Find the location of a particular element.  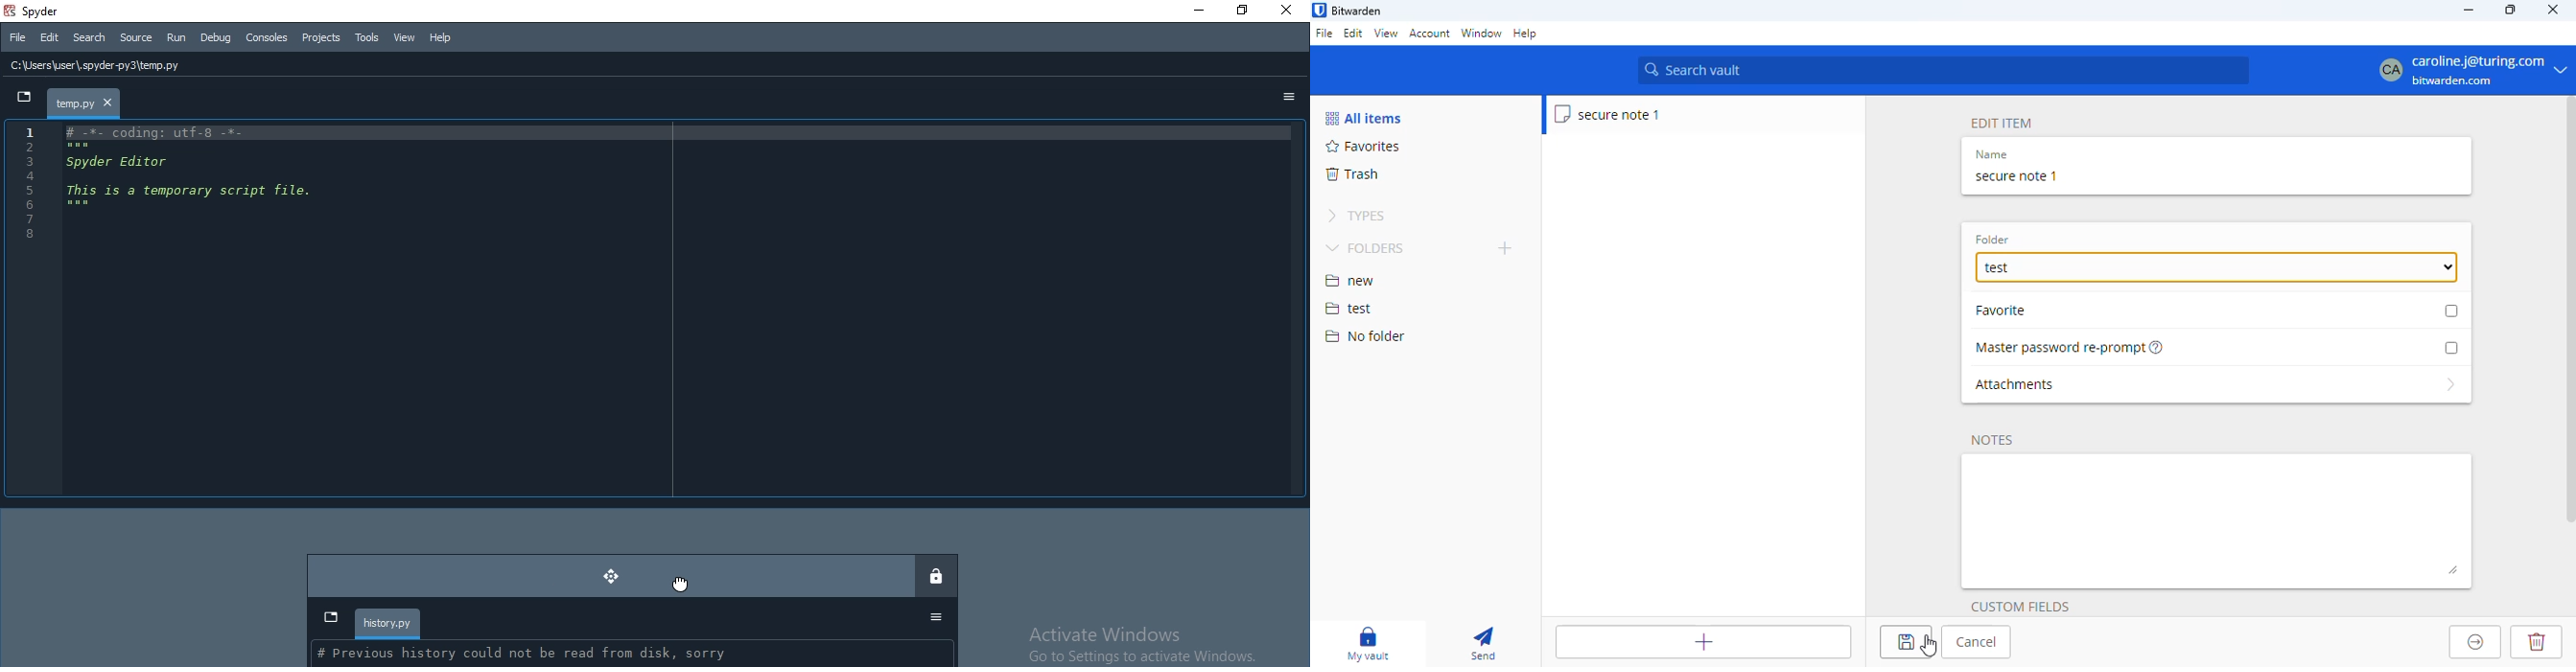

Edit is located at coordinates (48, 39).